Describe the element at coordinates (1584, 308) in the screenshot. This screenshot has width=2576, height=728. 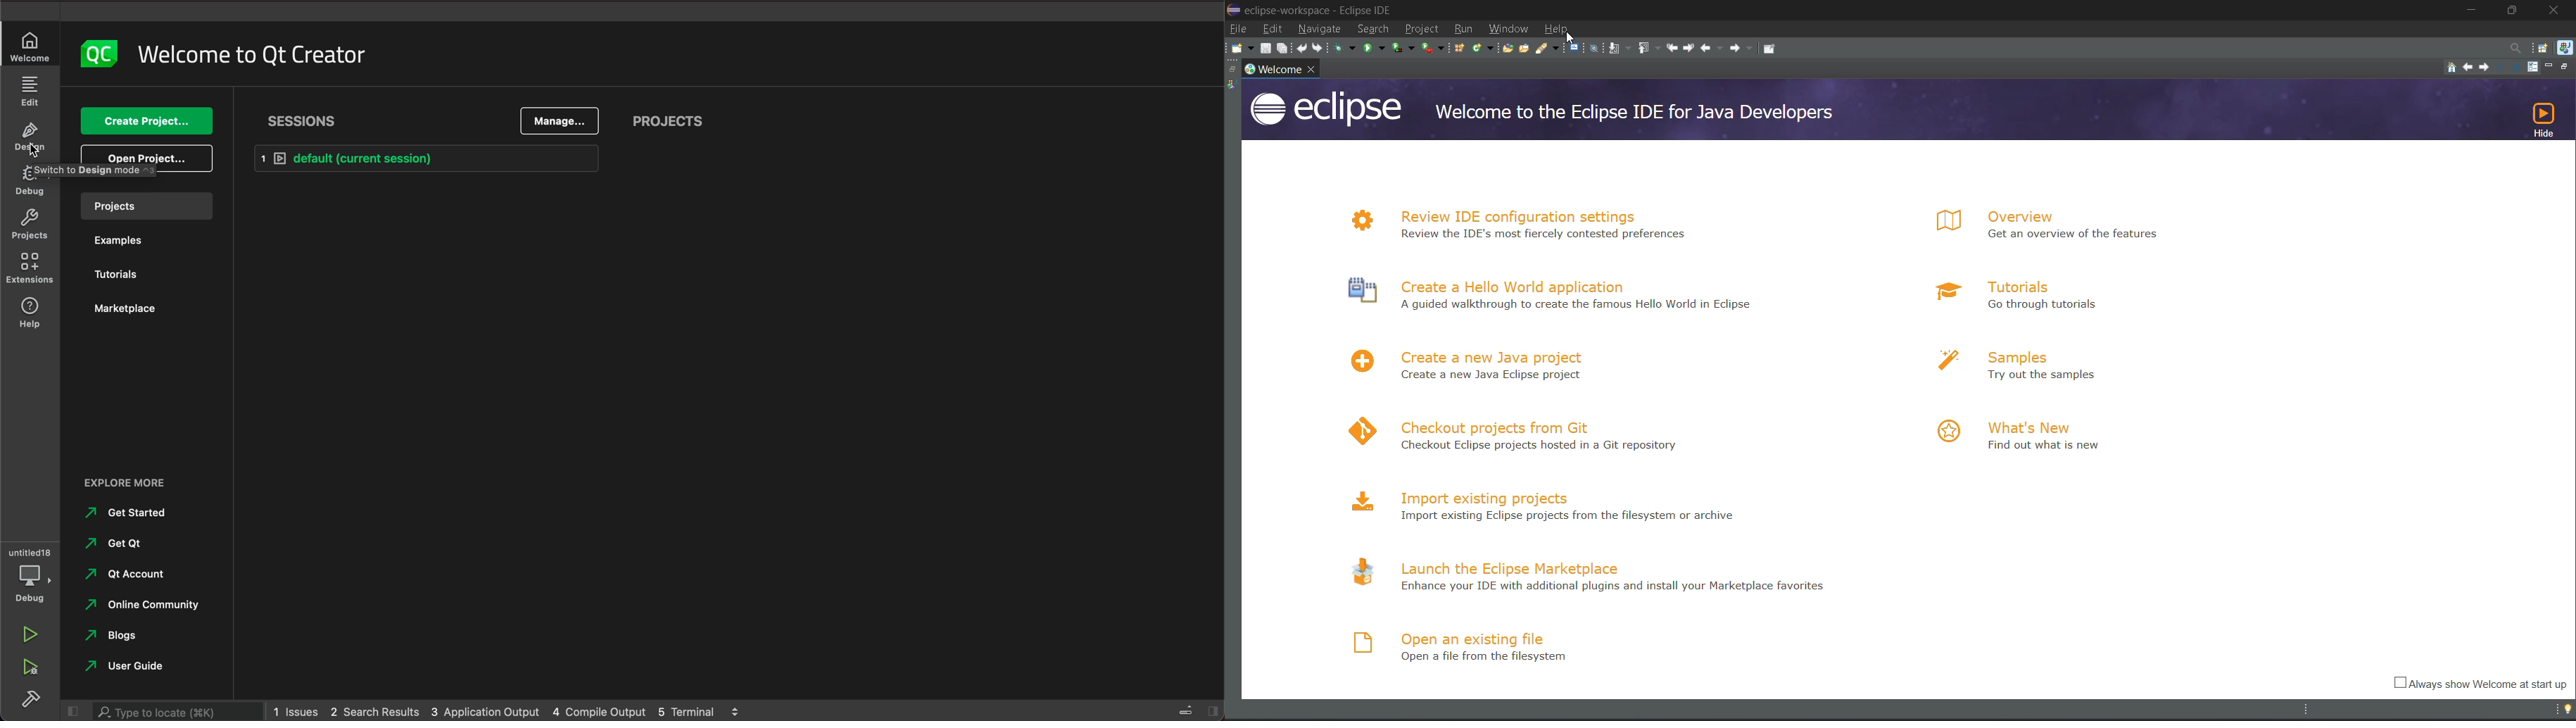
I see `A guided walkthrough to create the famous Hello World in Eclipse` at that location.